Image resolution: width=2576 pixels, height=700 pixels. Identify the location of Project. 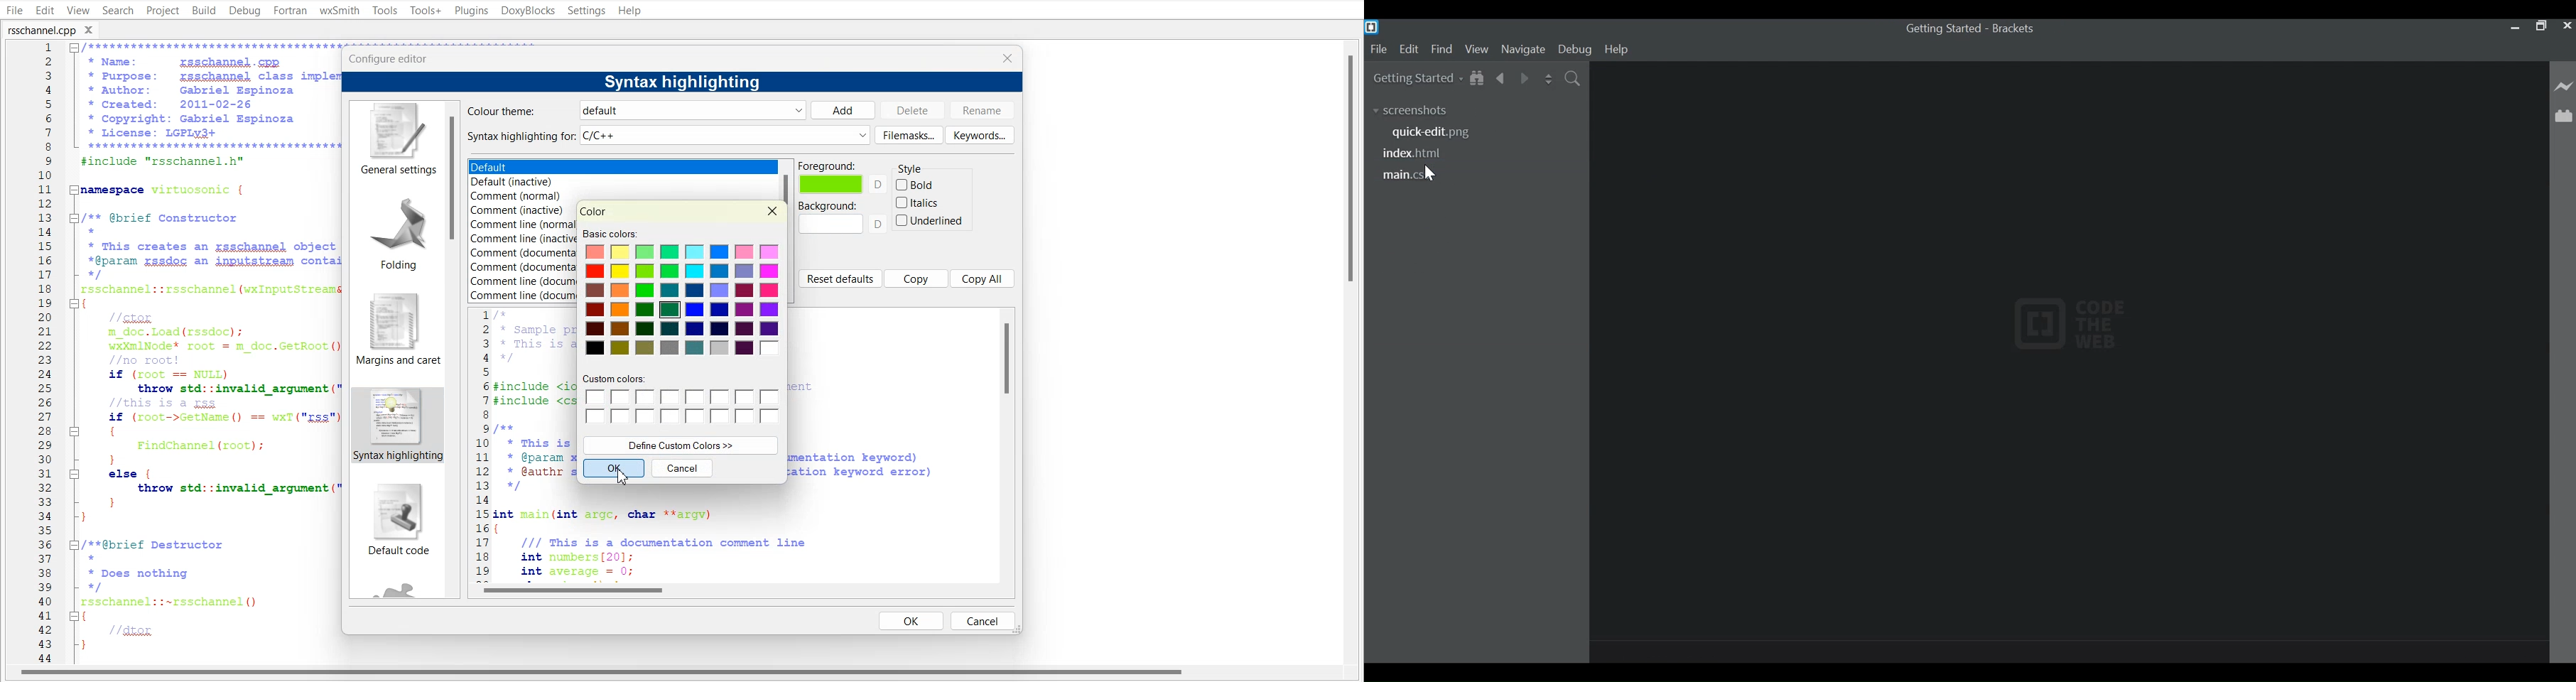
(162, 10).